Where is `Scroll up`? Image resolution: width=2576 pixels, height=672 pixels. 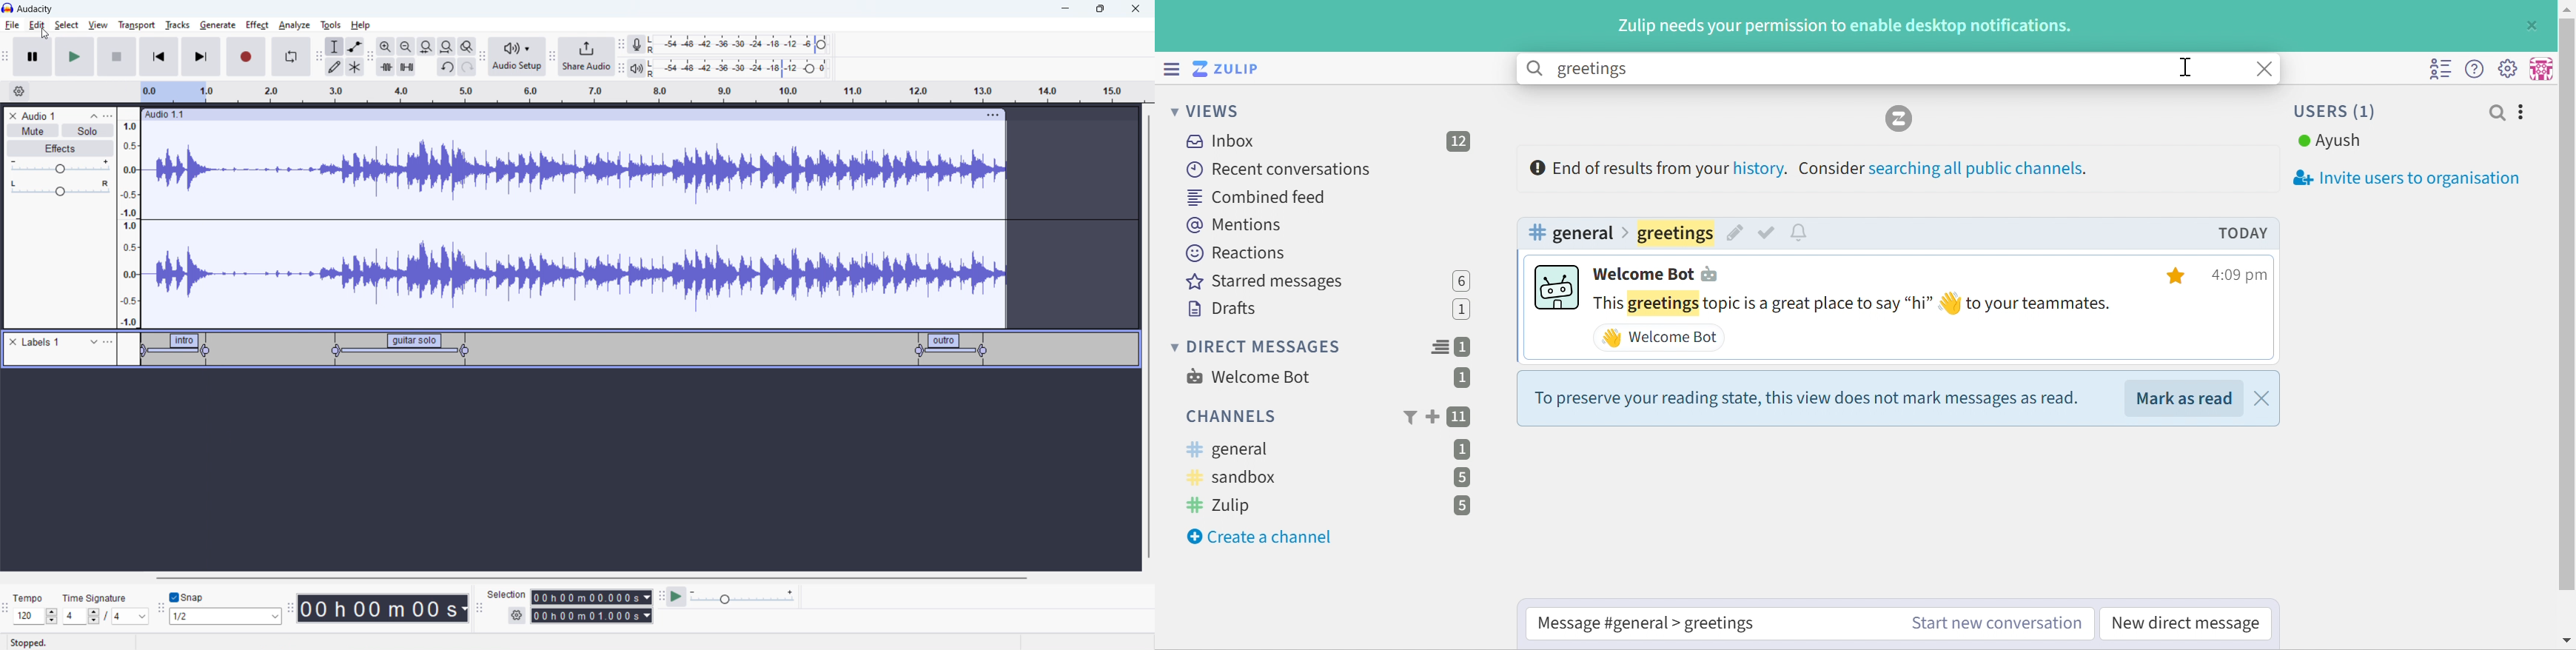
Scroll up is located at coordinates (2566, 9).